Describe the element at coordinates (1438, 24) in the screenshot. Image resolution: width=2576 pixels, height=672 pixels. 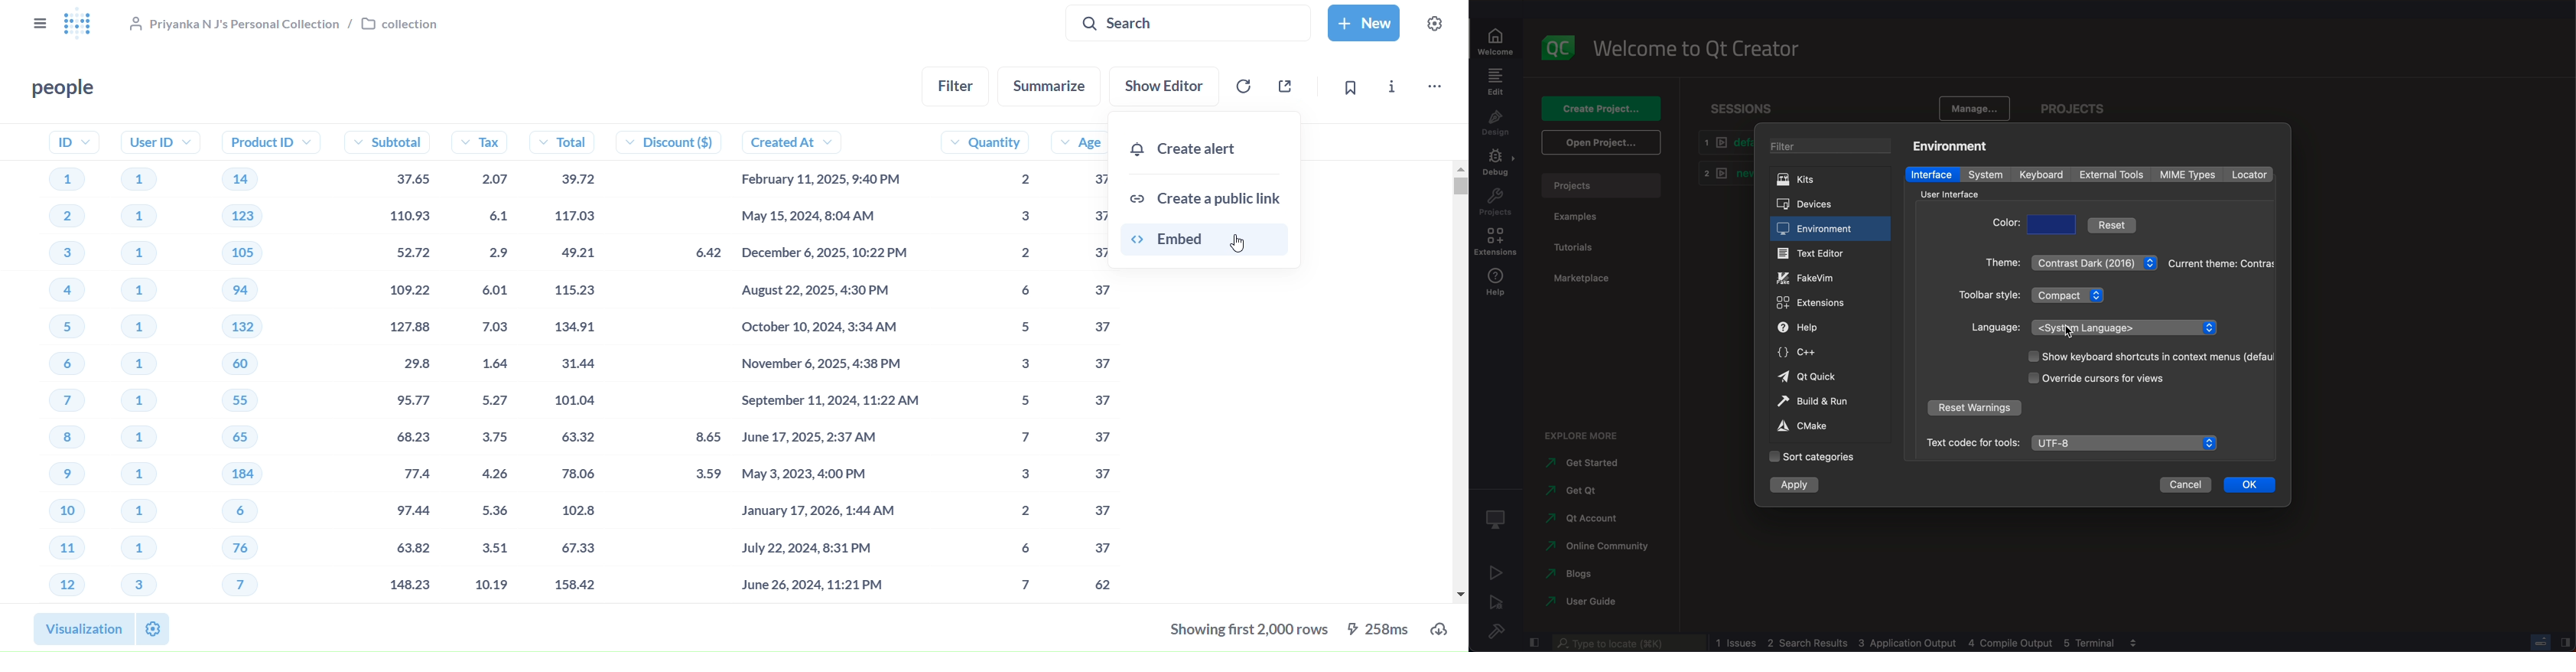
I see `settings` at that location.